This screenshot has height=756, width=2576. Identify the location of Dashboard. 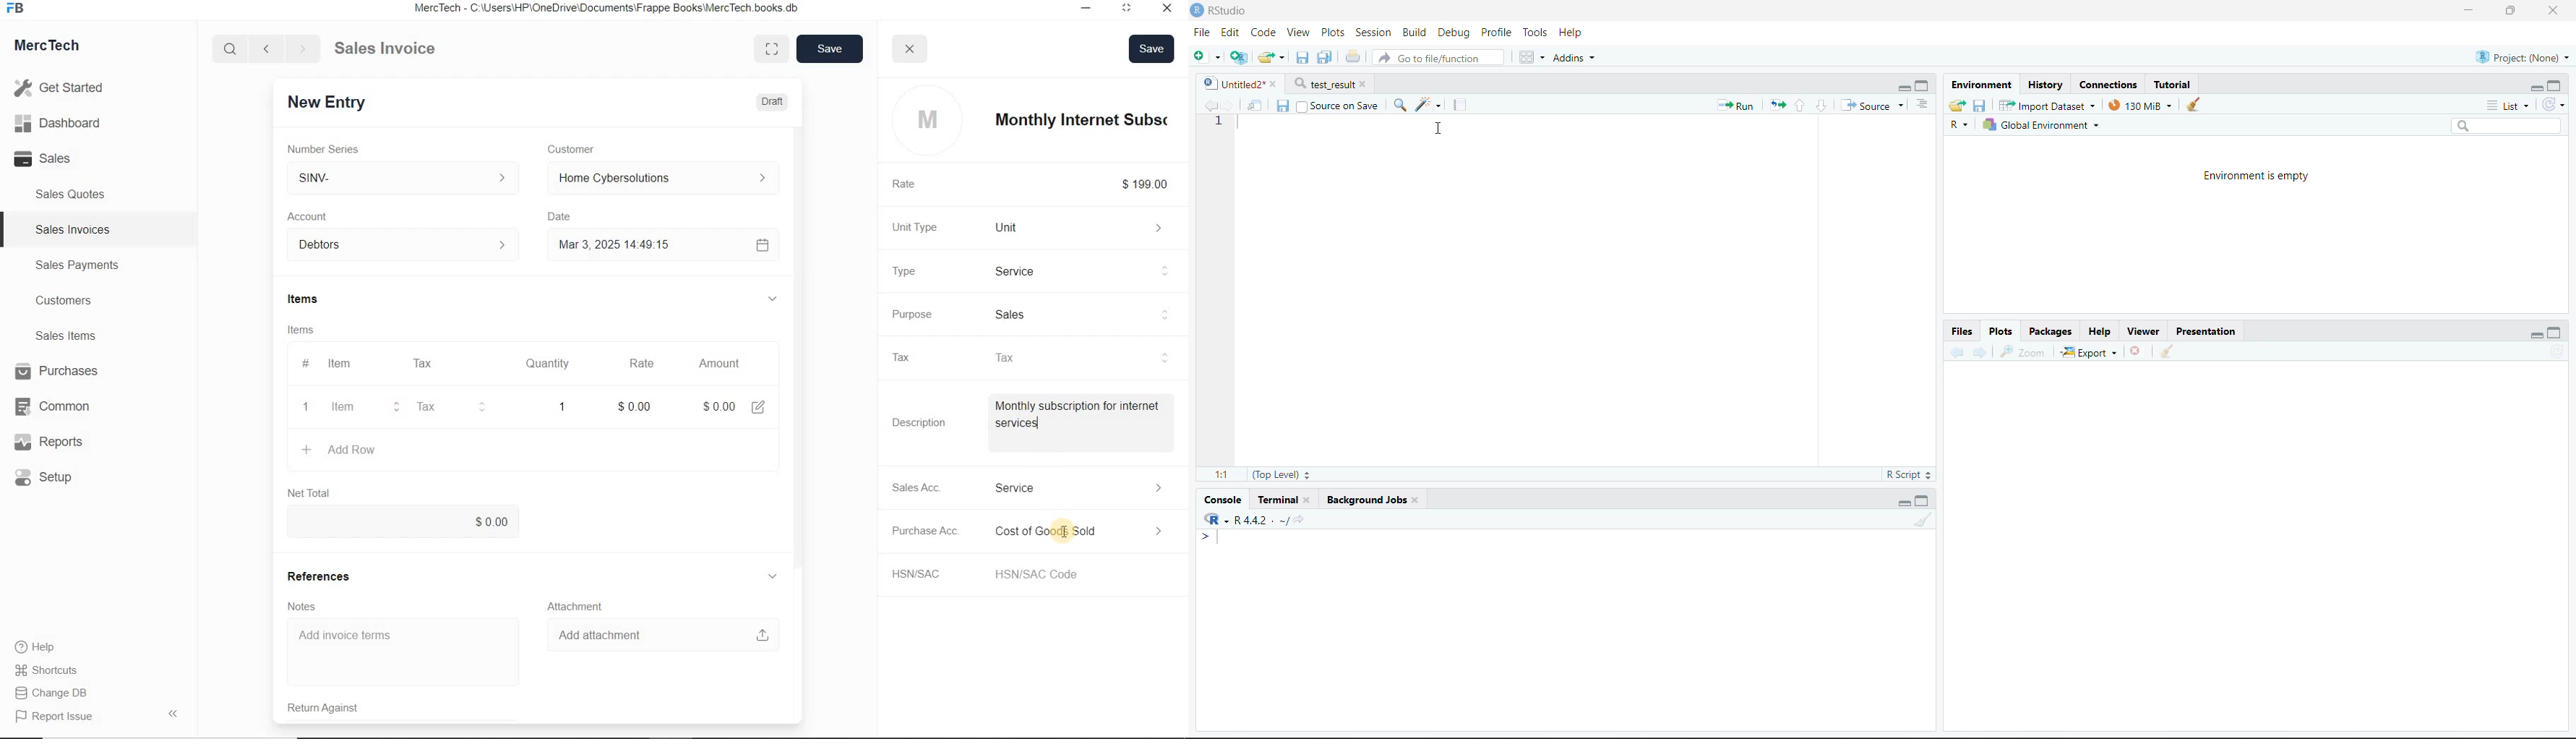
(64, 124).